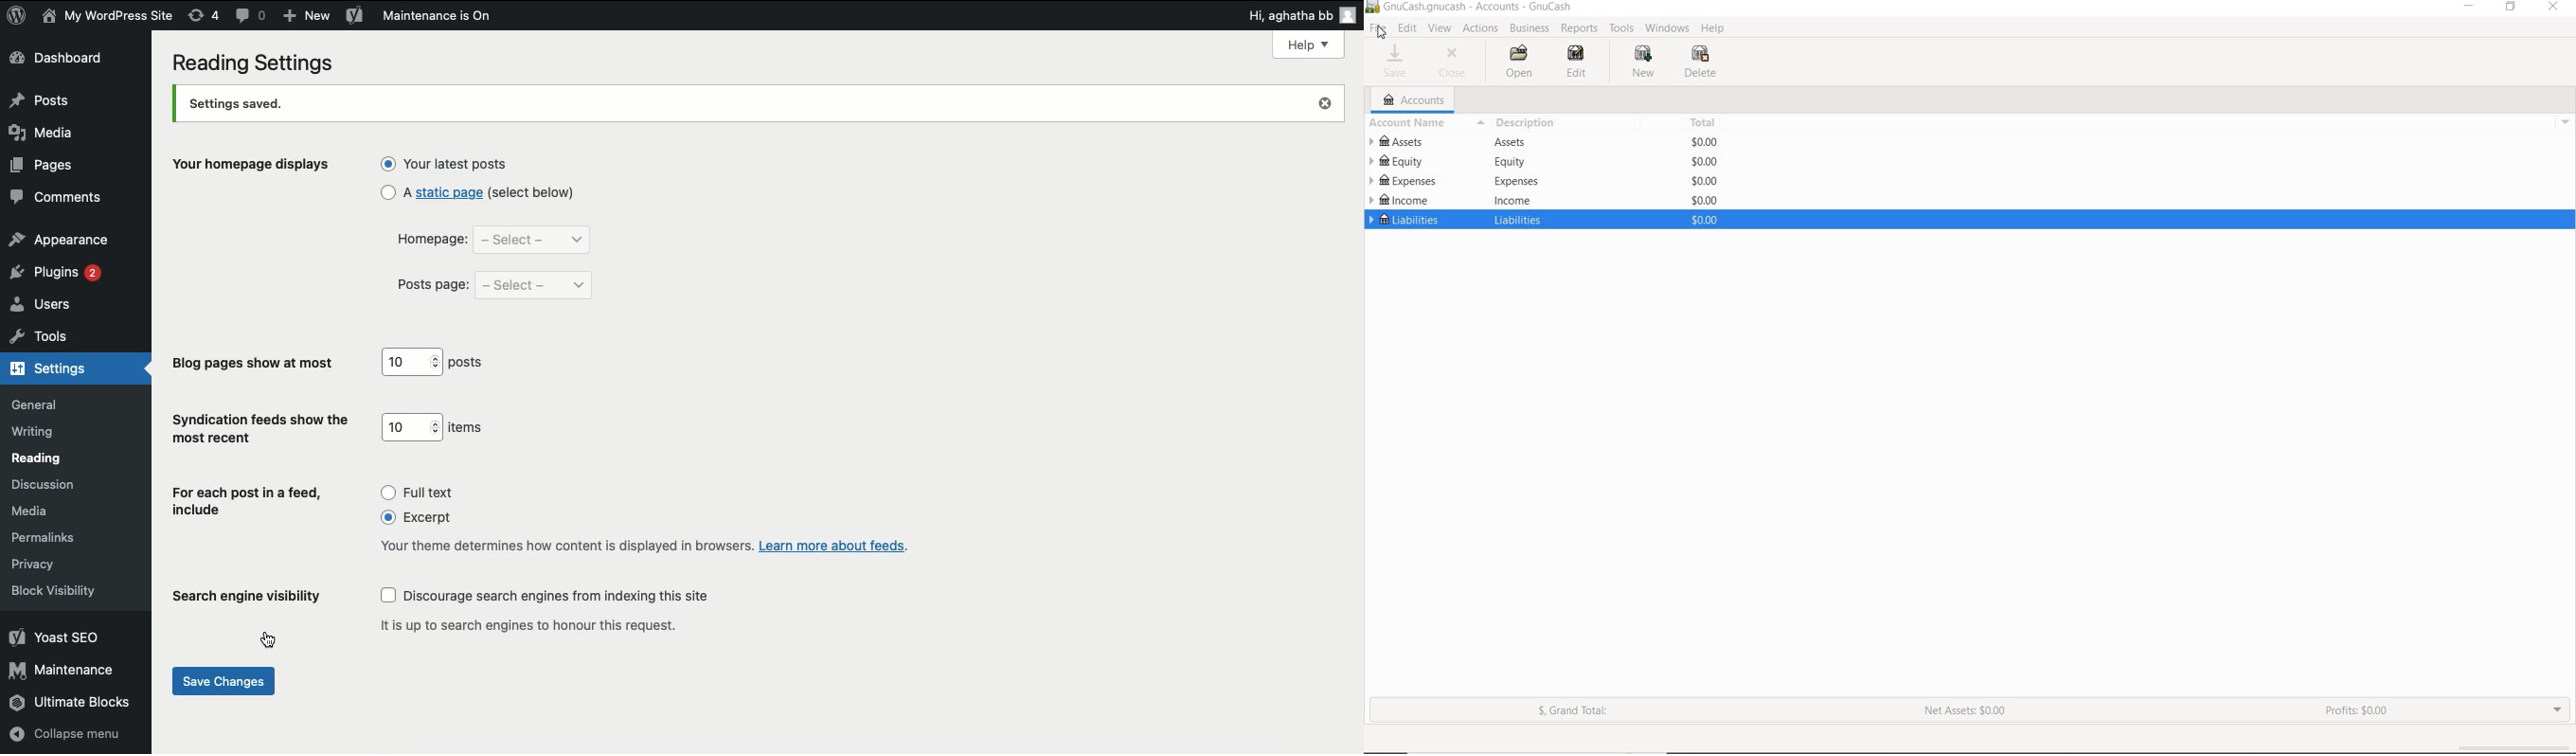  Describe the element at coordinates (467, 428) in the screenshot. I see `items` at that location.